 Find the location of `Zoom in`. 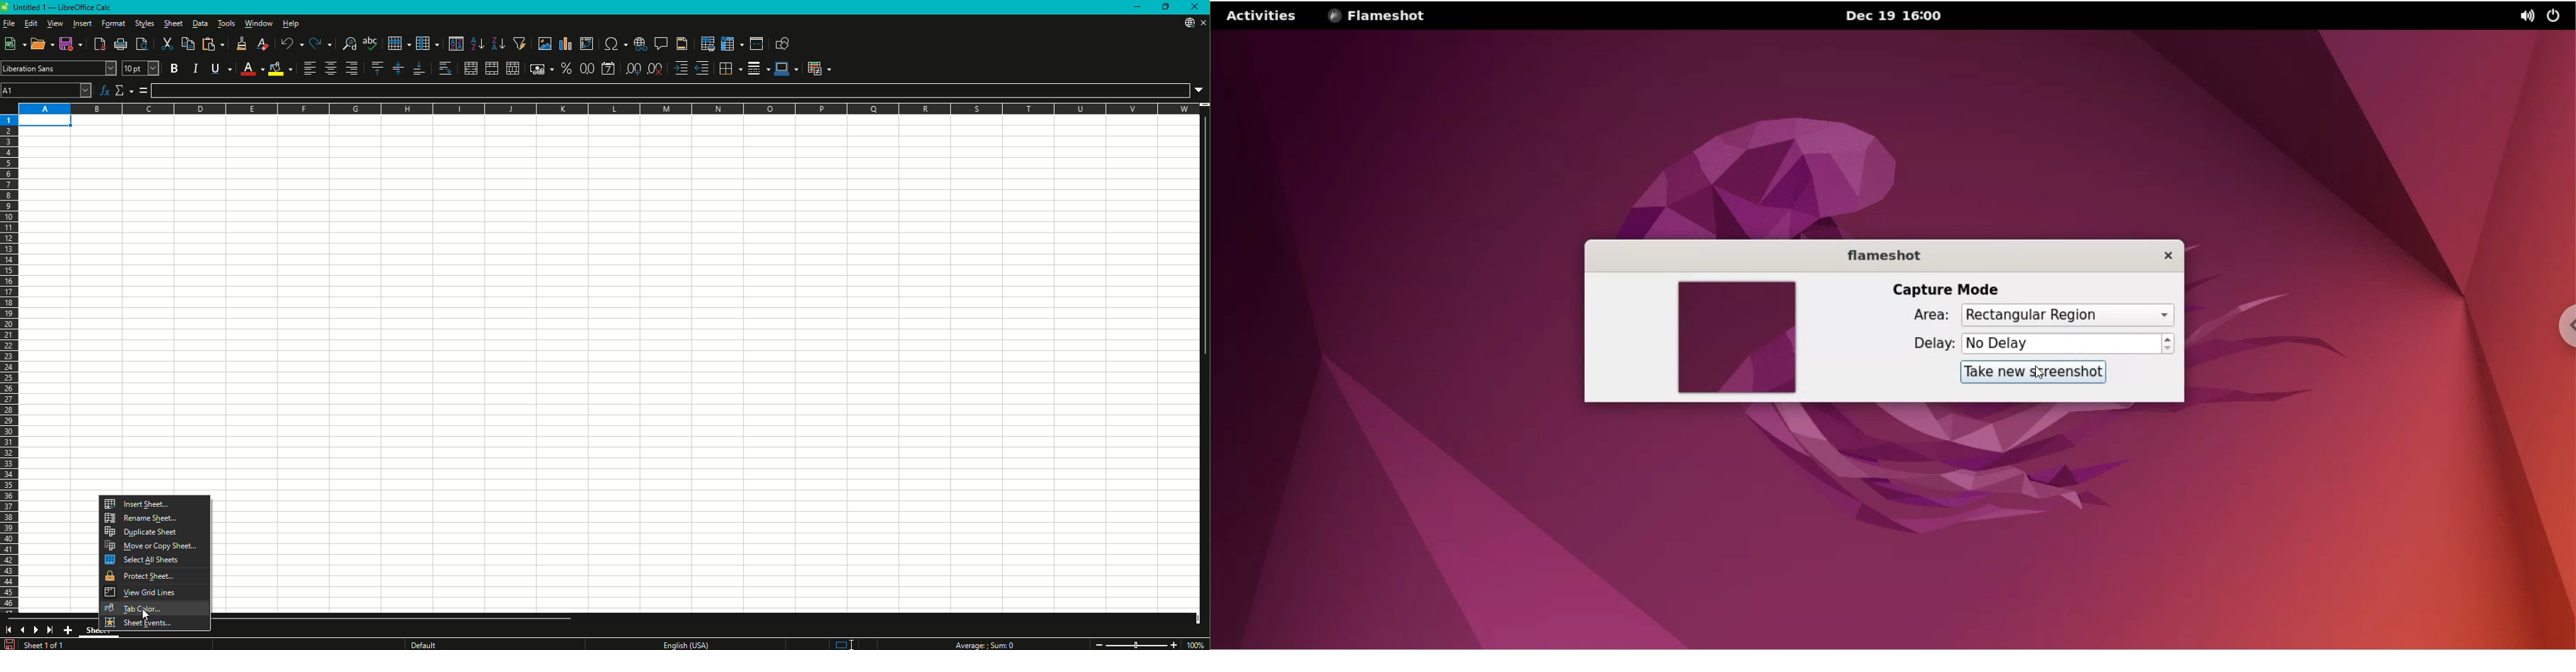

Zoom in is located at coordinates (1175, 645).